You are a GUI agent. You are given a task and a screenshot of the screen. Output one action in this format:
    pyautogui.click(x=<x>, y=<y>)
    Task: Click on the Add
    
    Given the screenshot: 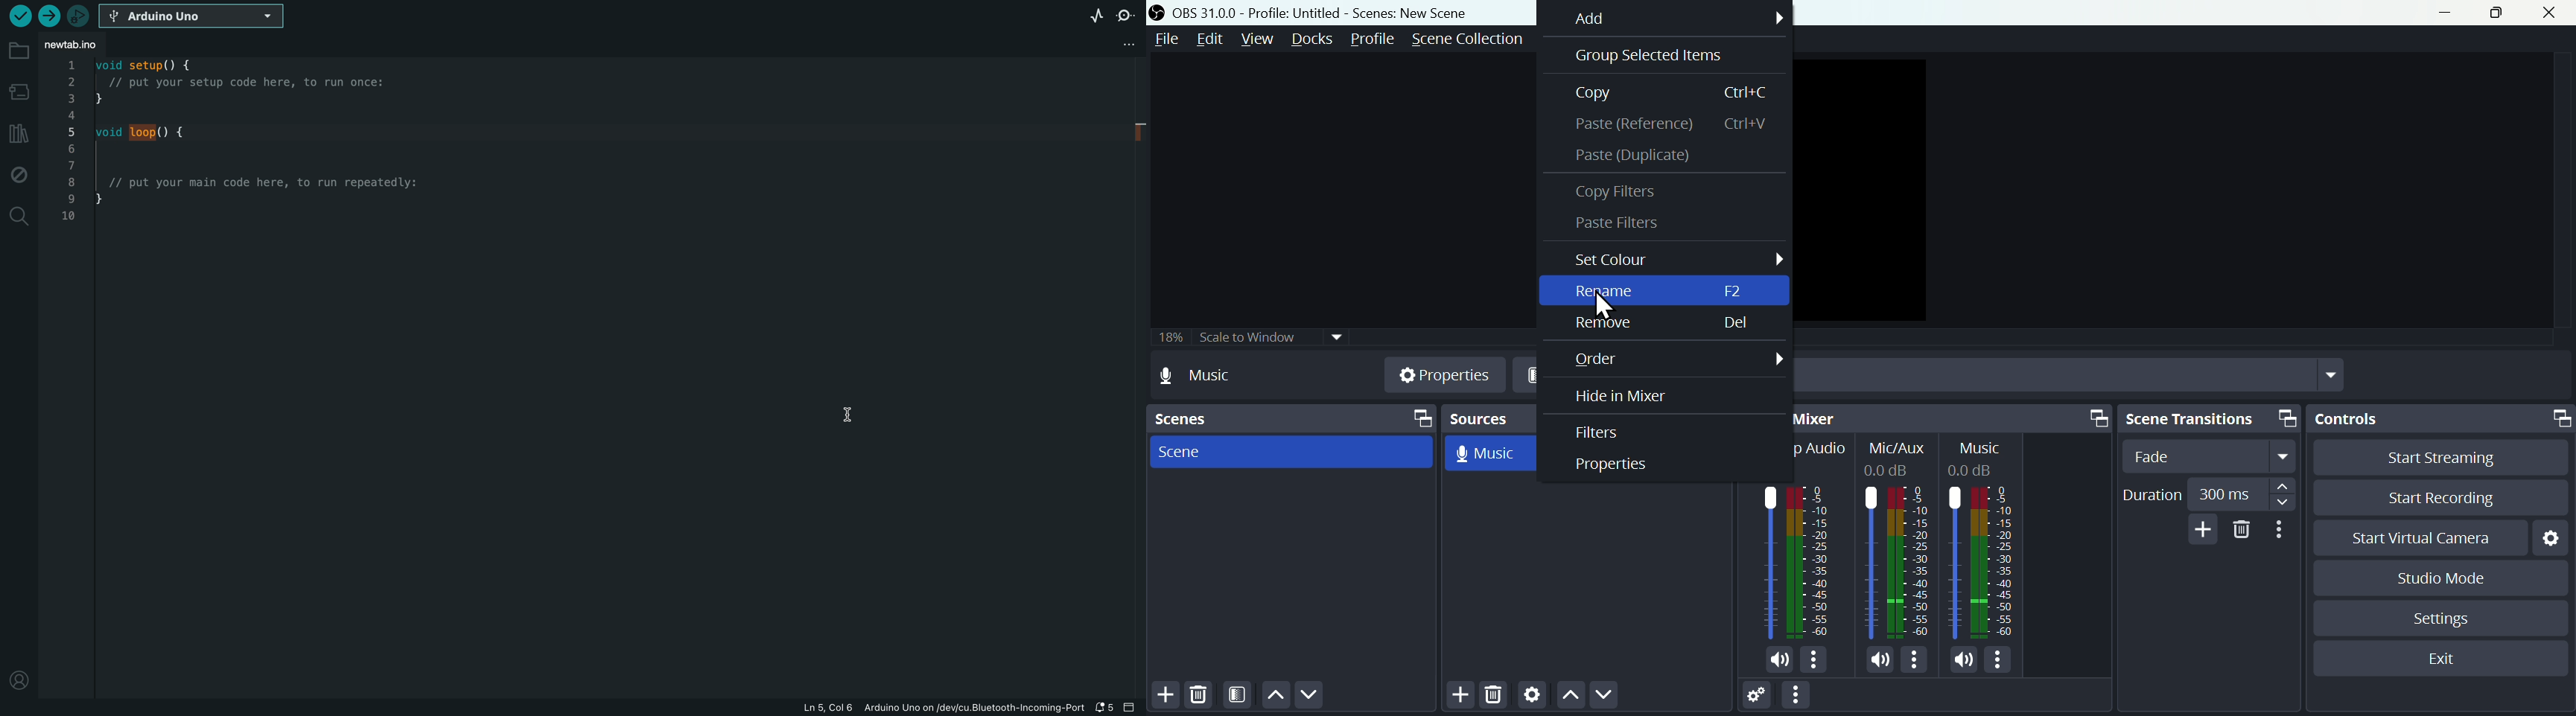 What is the action you would take?
    pyautogui.click(x=1459, y=697)
    